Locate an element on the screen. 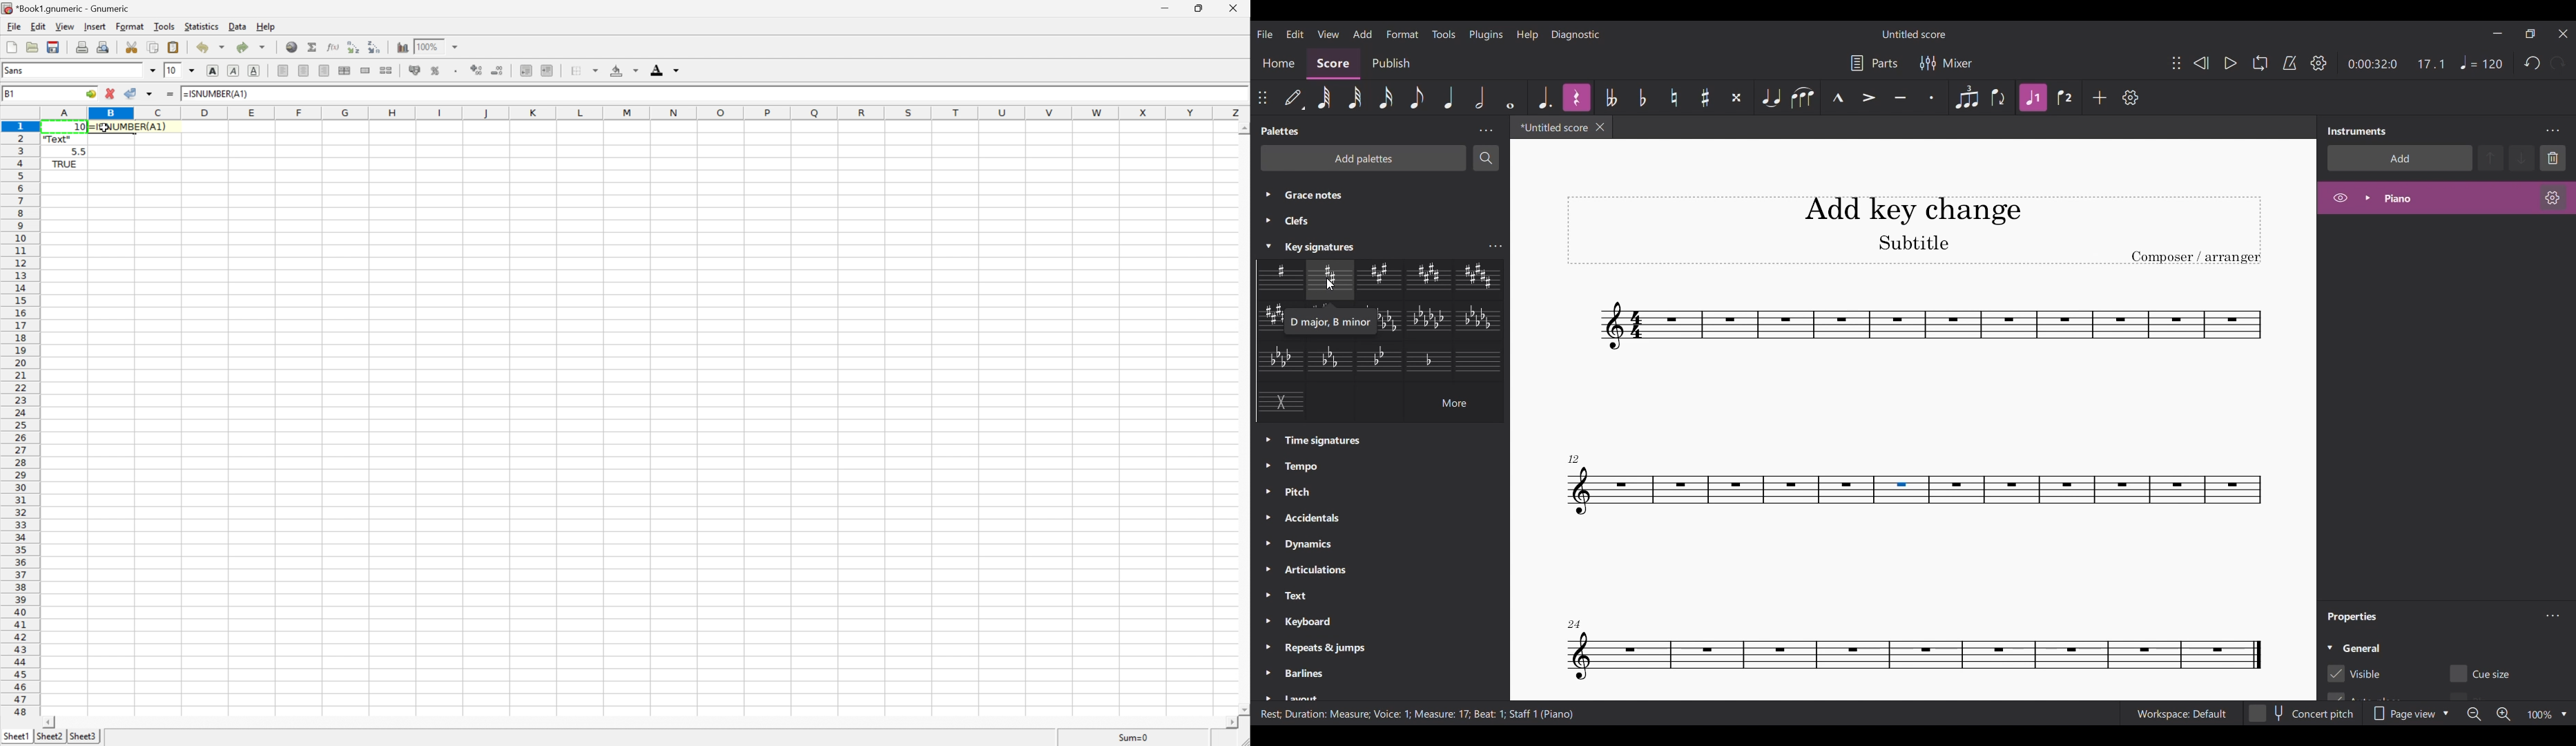  Open a file is located at coordinates (35, 48).